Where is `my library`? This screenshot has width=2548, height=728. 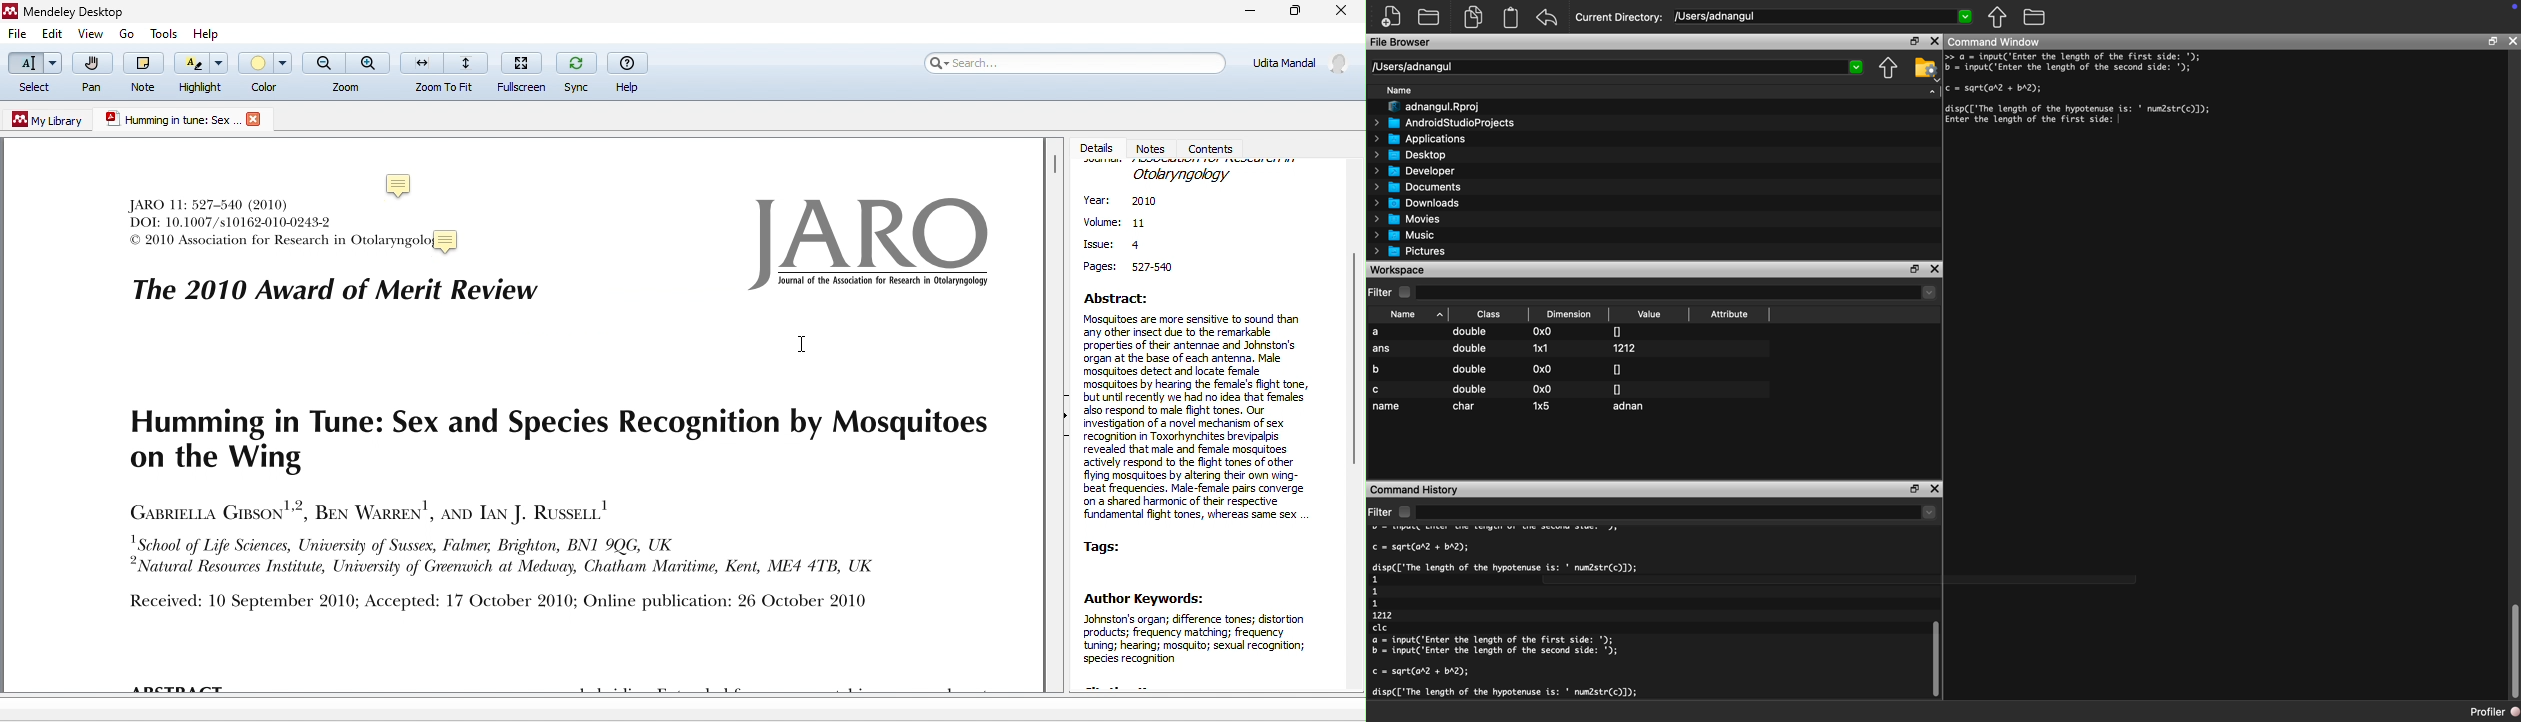 my library is located at coordinates (49, 120).